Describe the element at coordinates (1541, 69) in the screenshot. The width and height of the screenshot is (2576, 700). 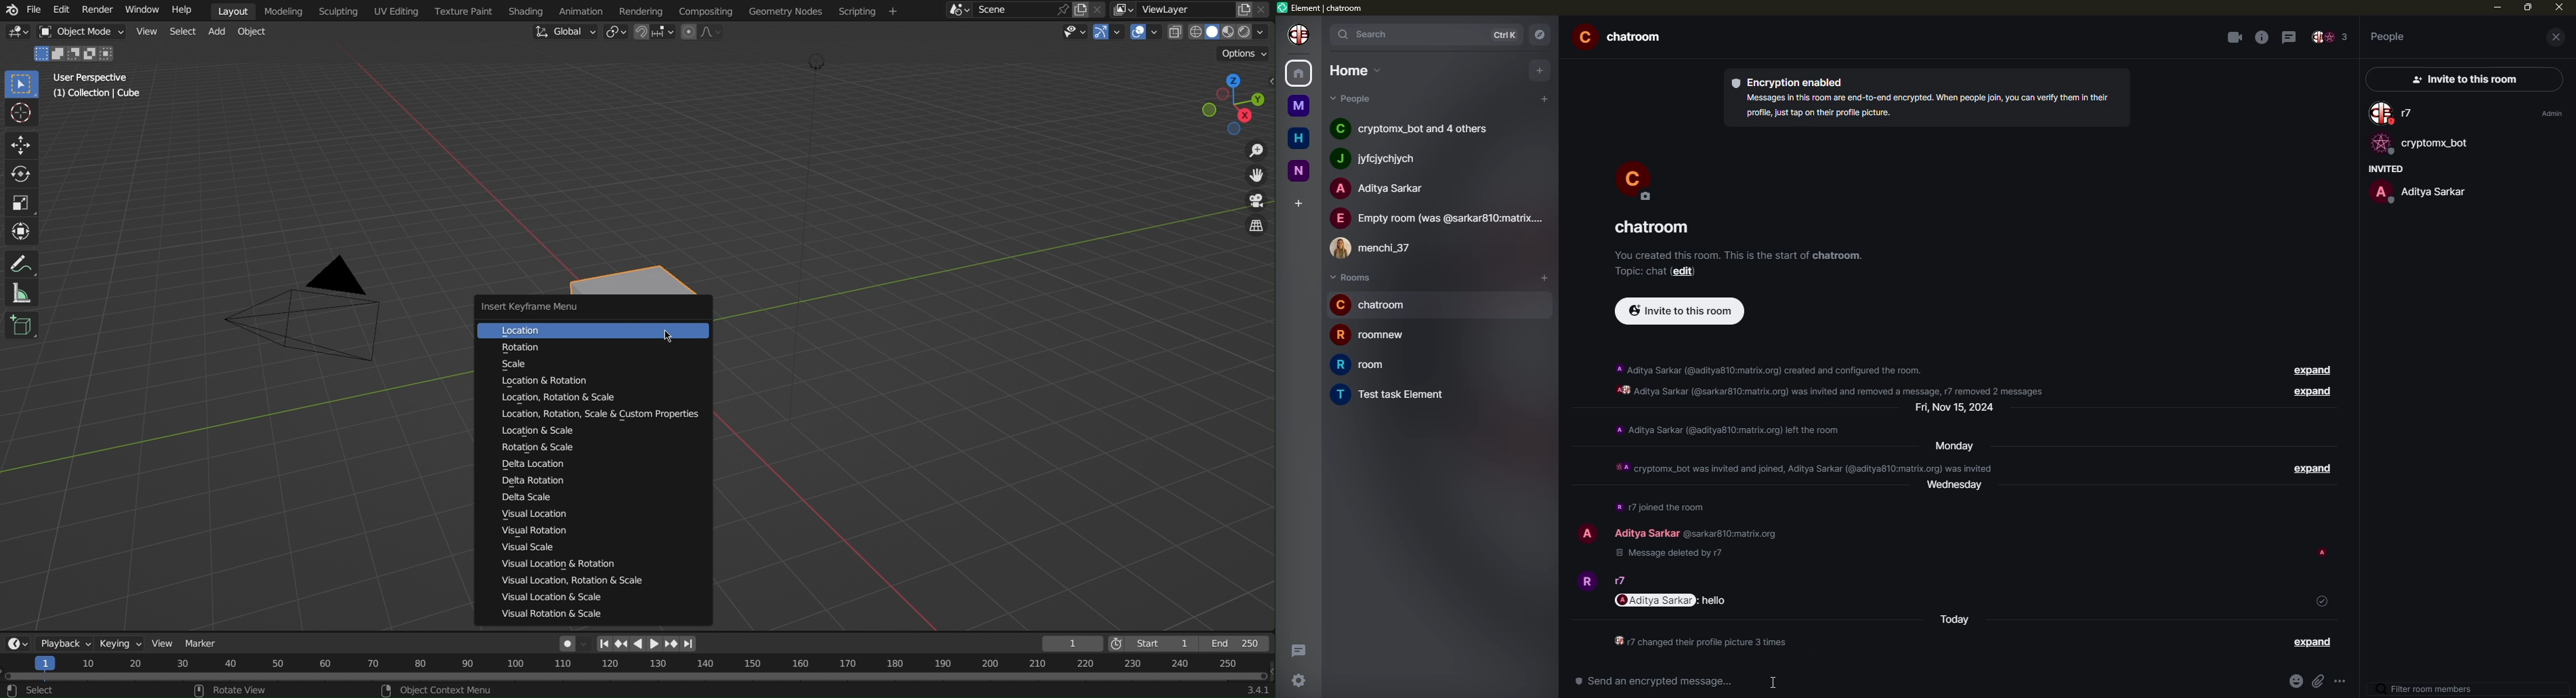
I see `add` at that location.